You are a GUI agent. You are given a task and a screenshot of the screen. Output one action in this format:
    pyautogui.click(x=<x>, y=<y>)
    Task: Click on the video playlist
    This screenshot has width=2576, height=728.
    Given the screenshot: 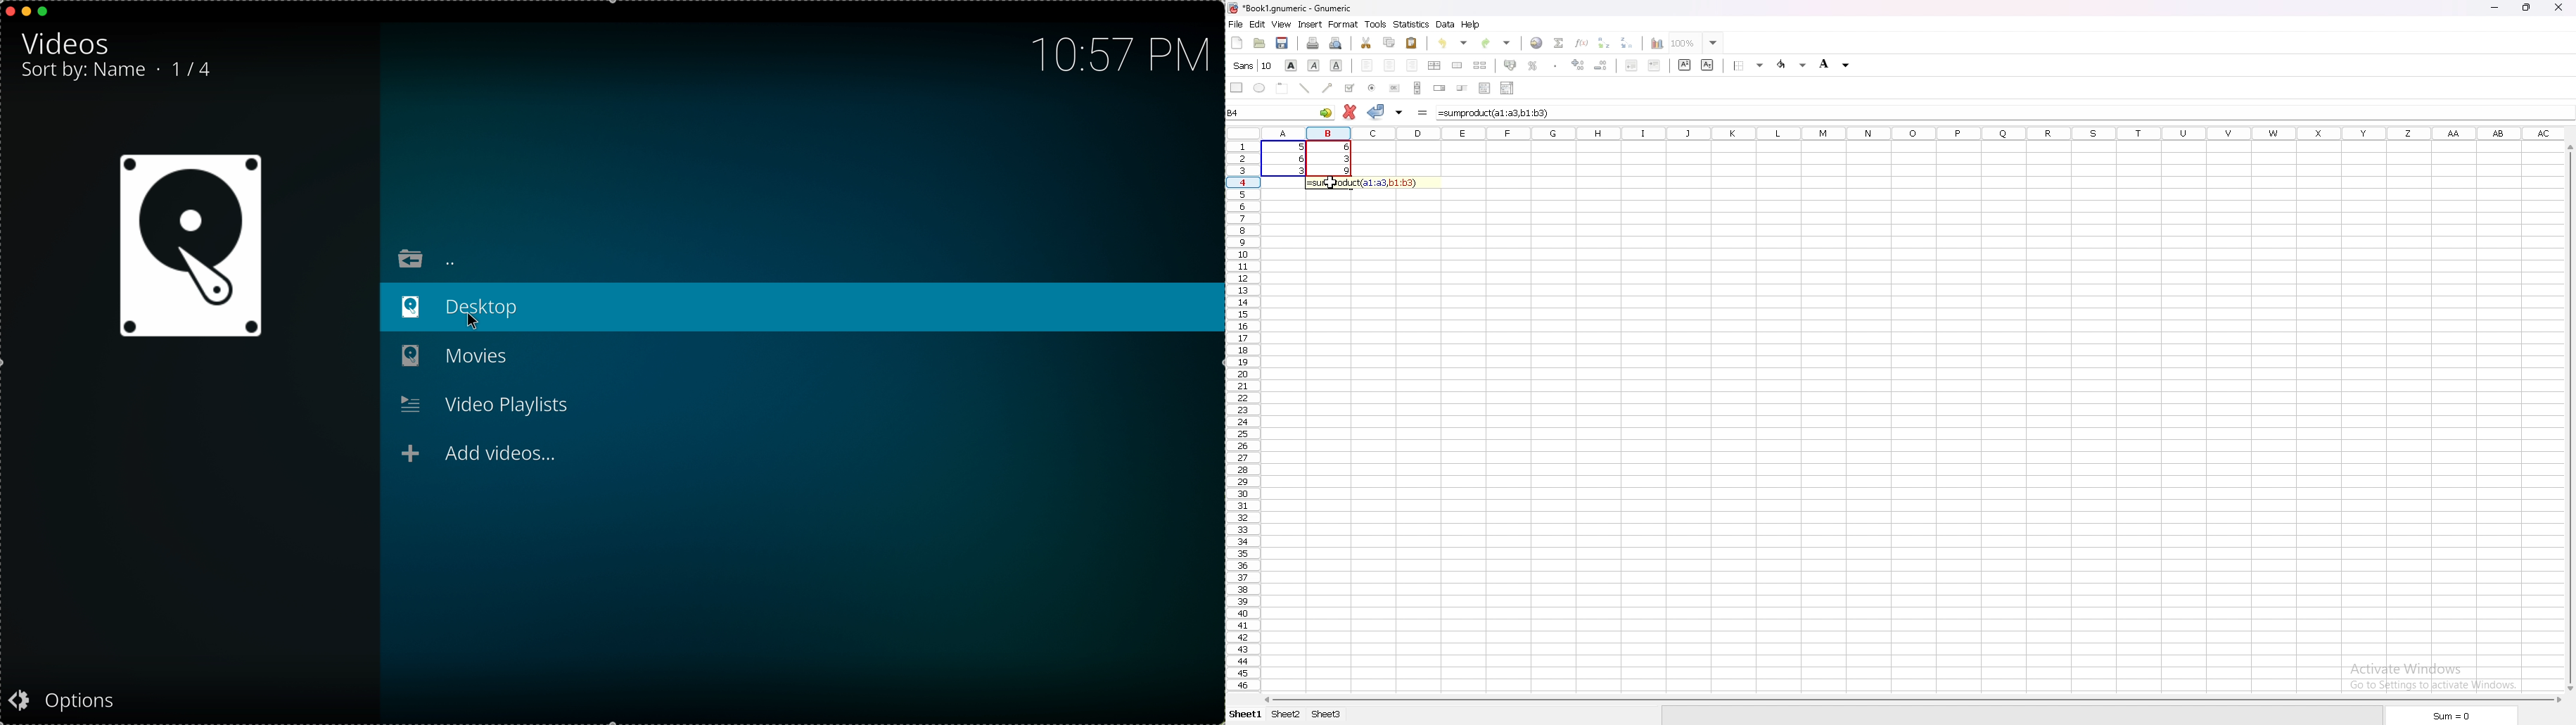 What is the action you would take?
    pyautogui.click(x=482, y=404)
    